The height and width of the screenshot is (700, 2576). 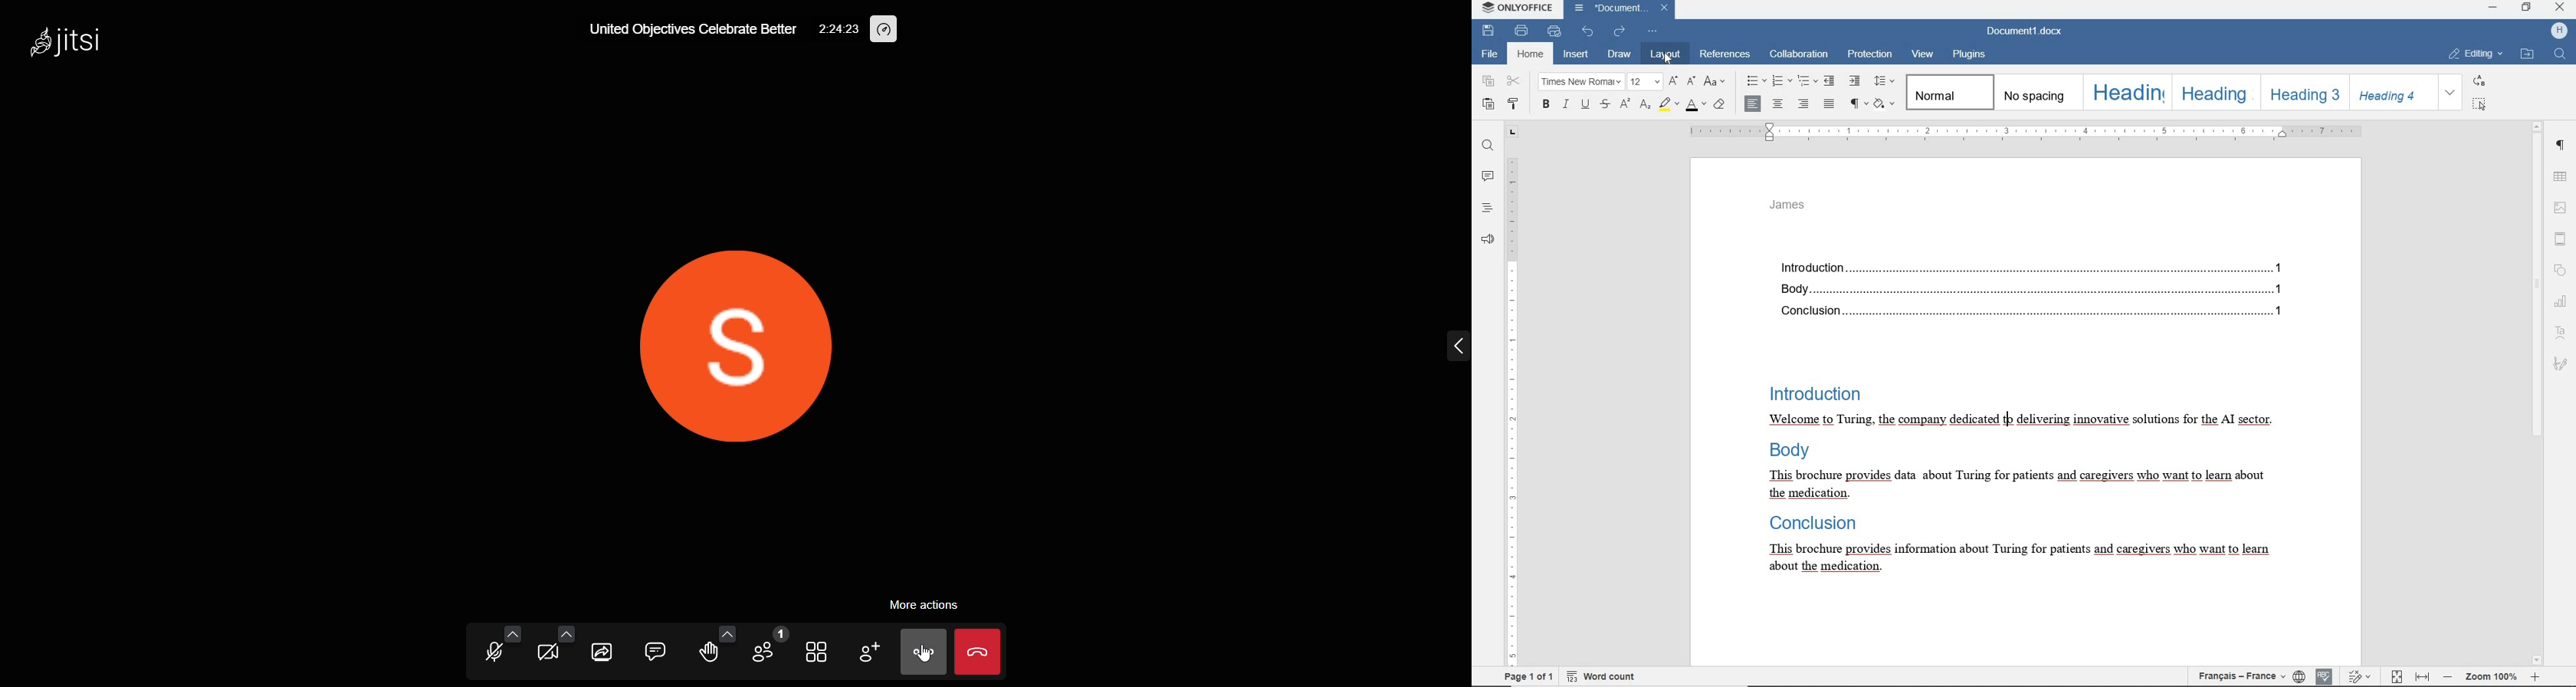 I want to click on no spacing, so click(x=2036, y=92).